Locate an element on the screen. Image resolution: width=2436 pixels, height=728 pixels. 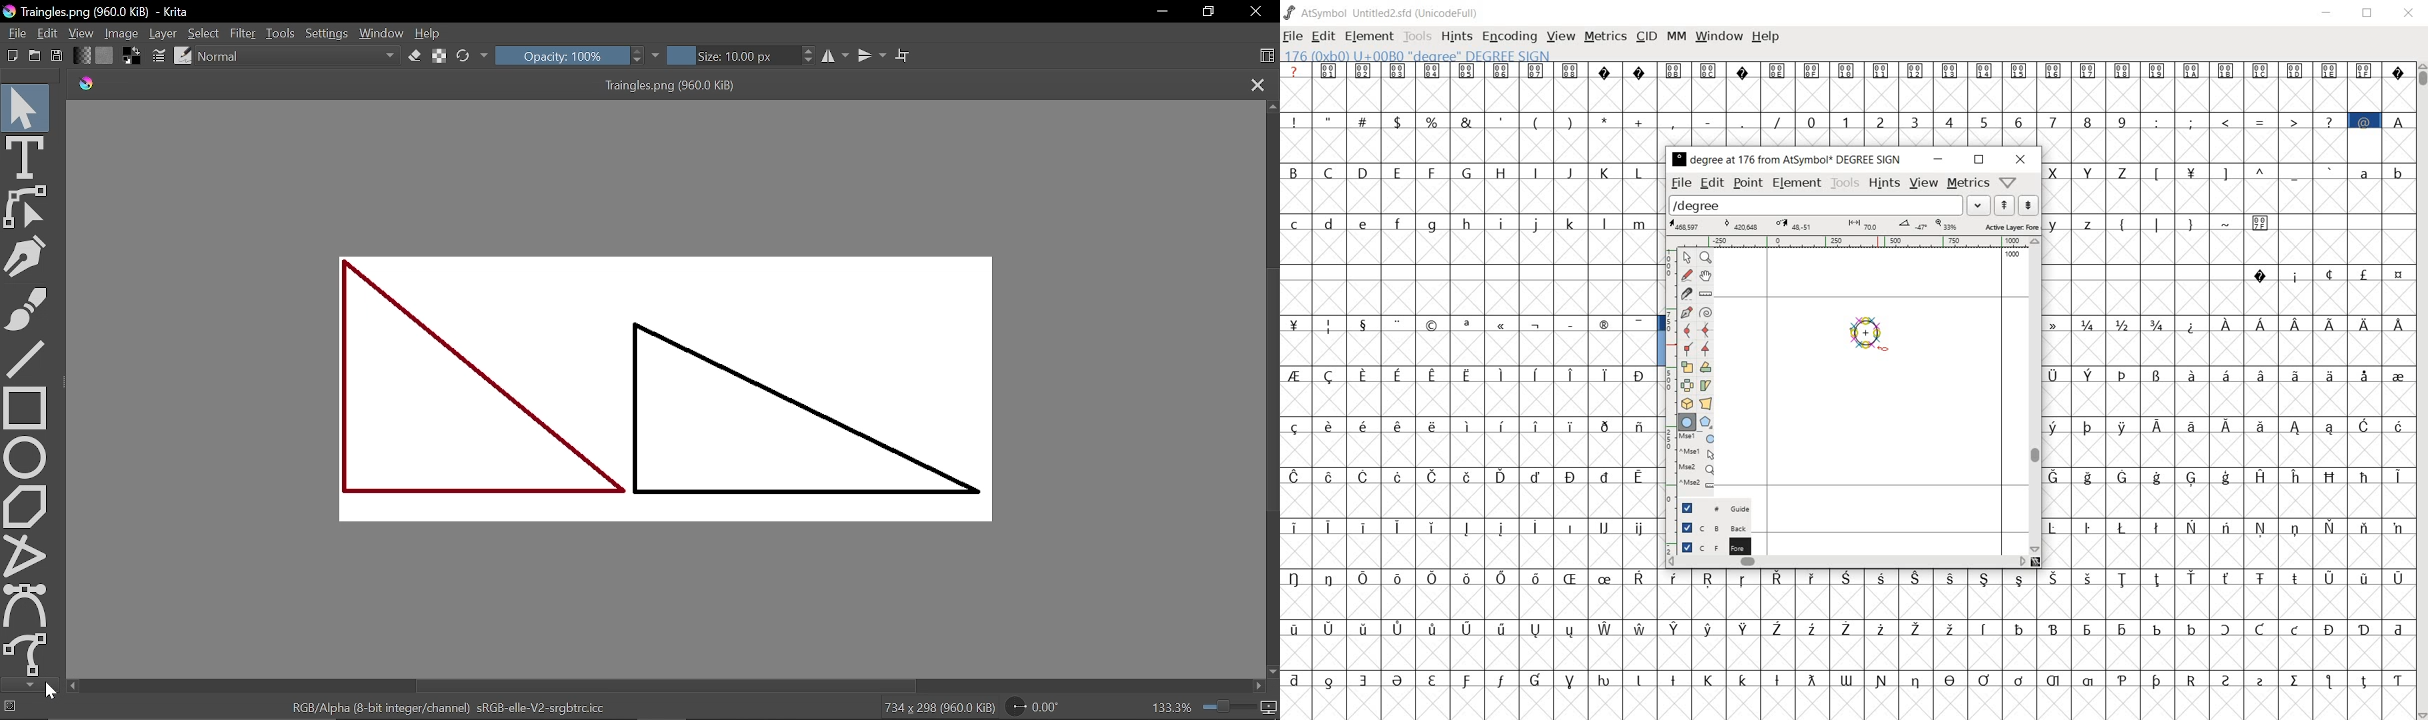
special characters is located at coordinates (1470, 325).